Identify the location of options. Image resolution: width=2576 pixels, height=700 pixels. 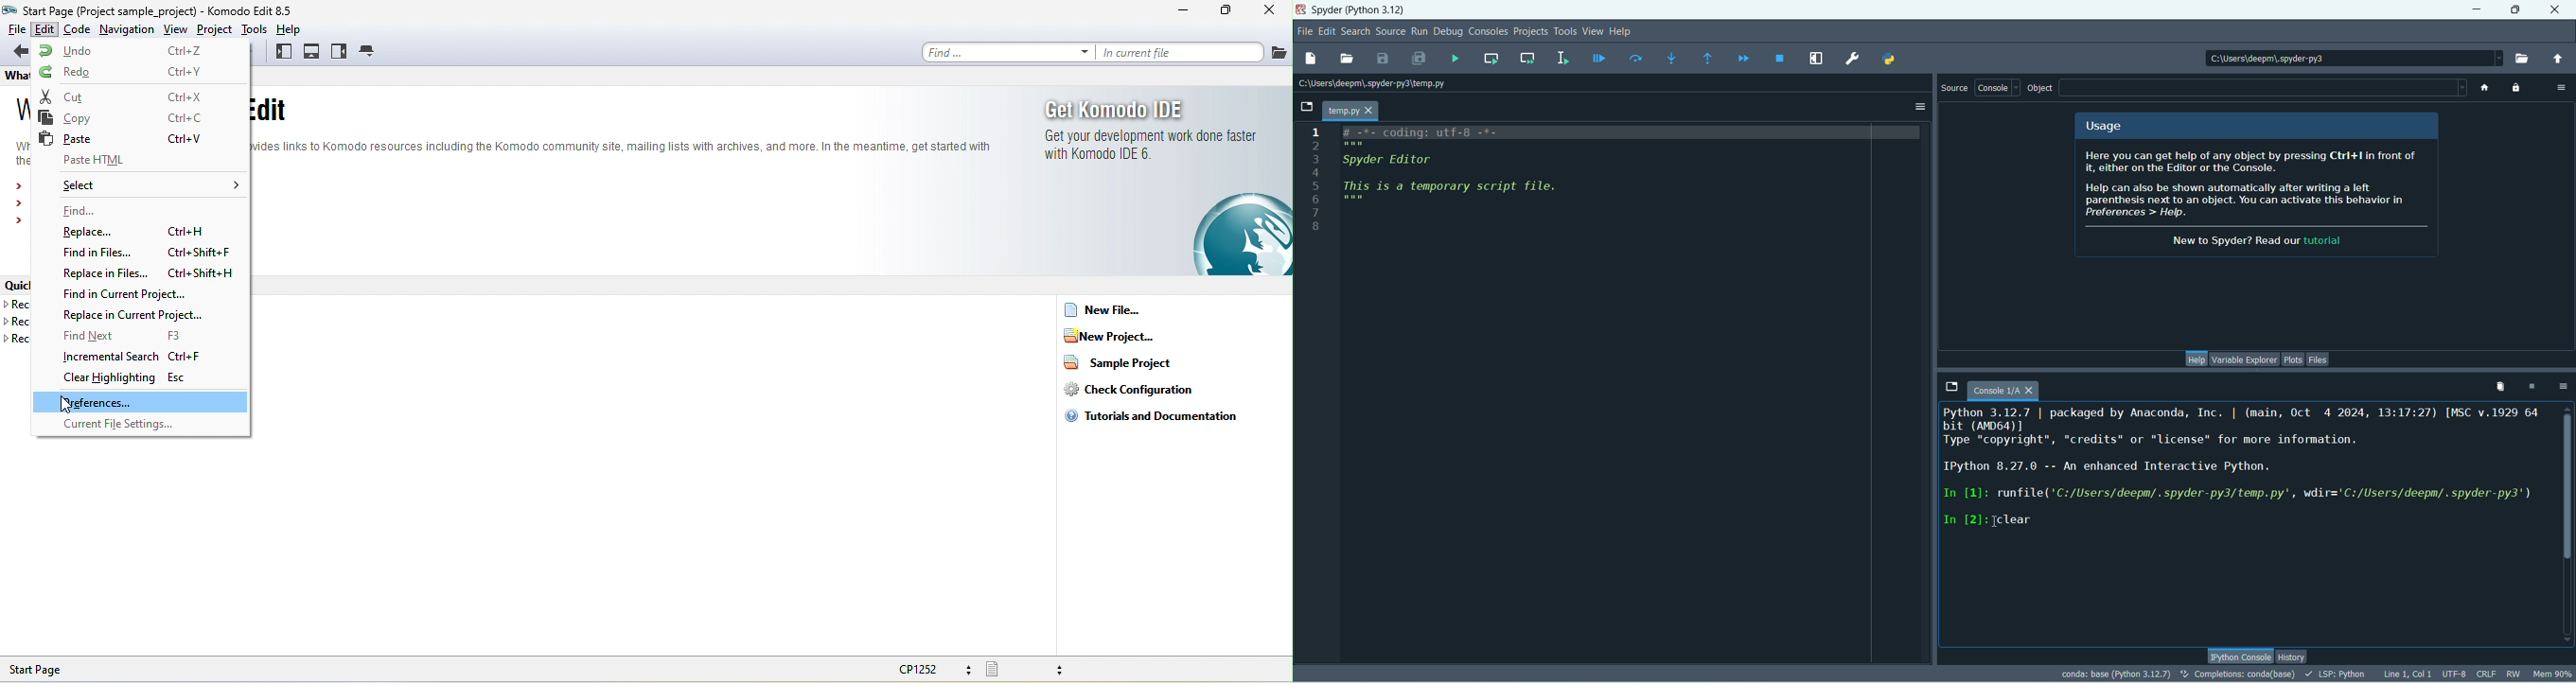
(1921, 107).